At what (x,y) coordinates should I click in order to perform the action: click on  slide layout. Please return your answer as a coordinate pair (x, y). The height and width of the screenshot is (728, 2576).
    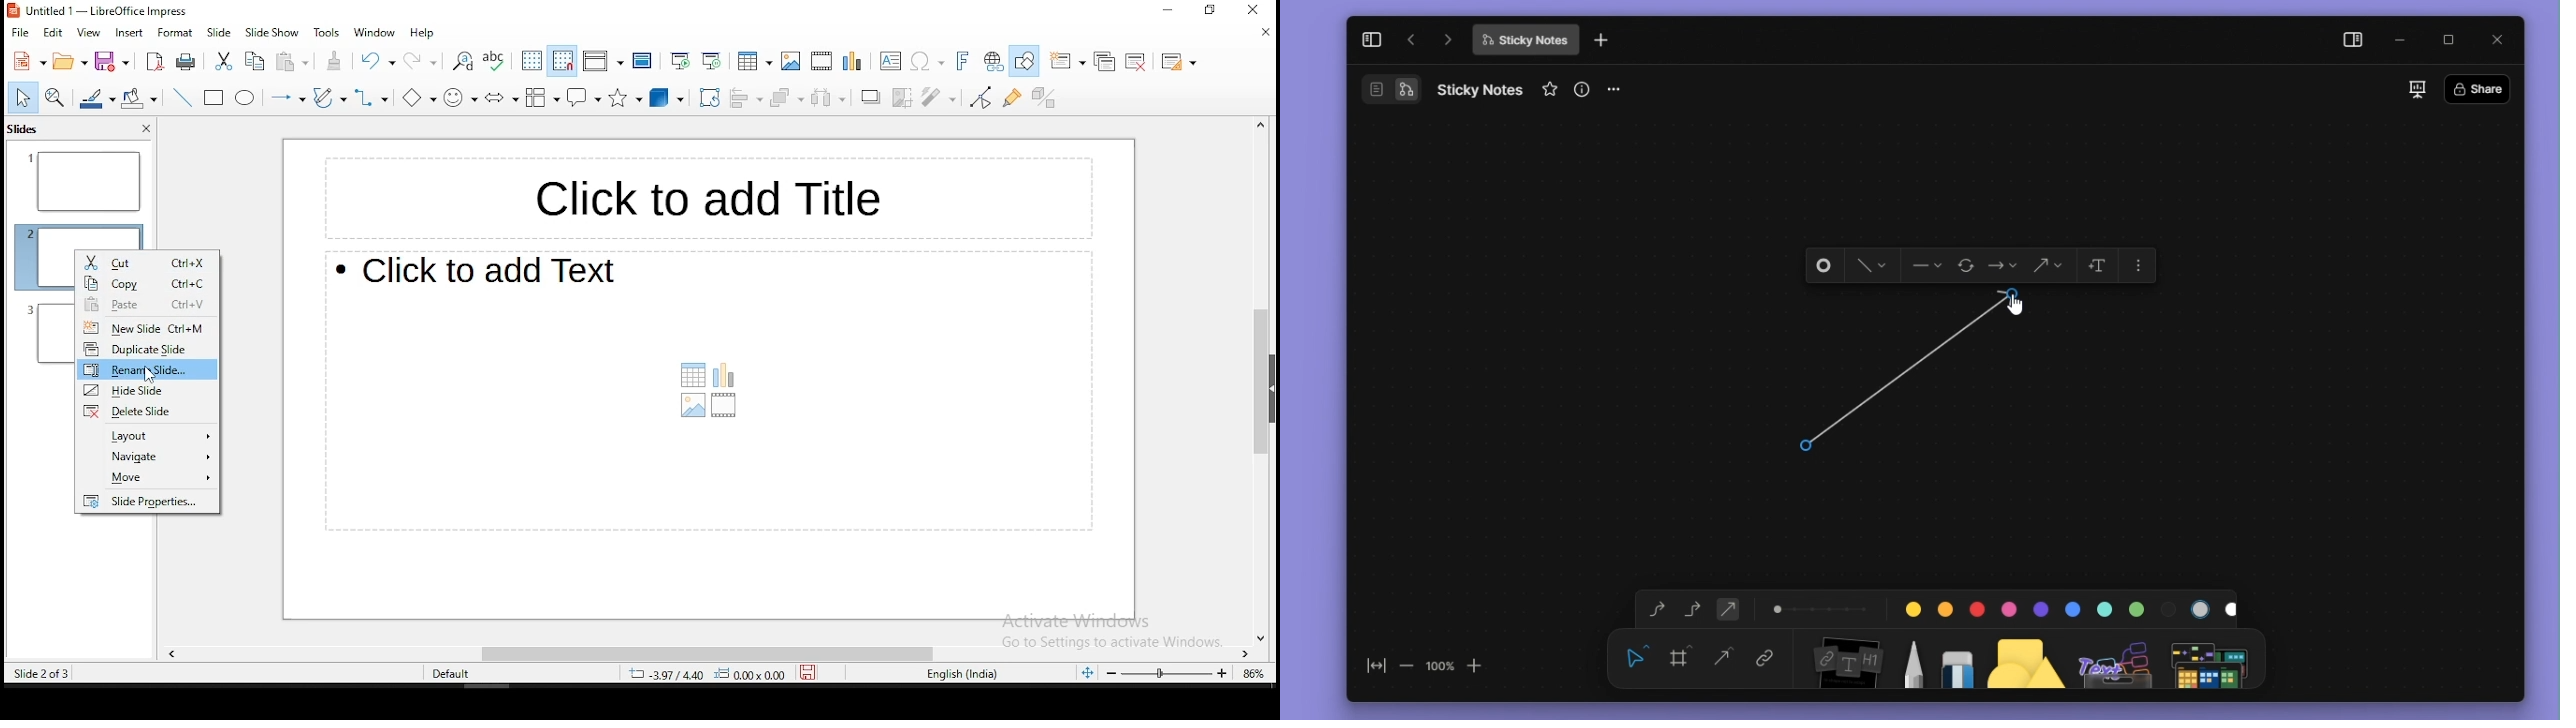
    Looking at the image, I should click on (1178, 62).